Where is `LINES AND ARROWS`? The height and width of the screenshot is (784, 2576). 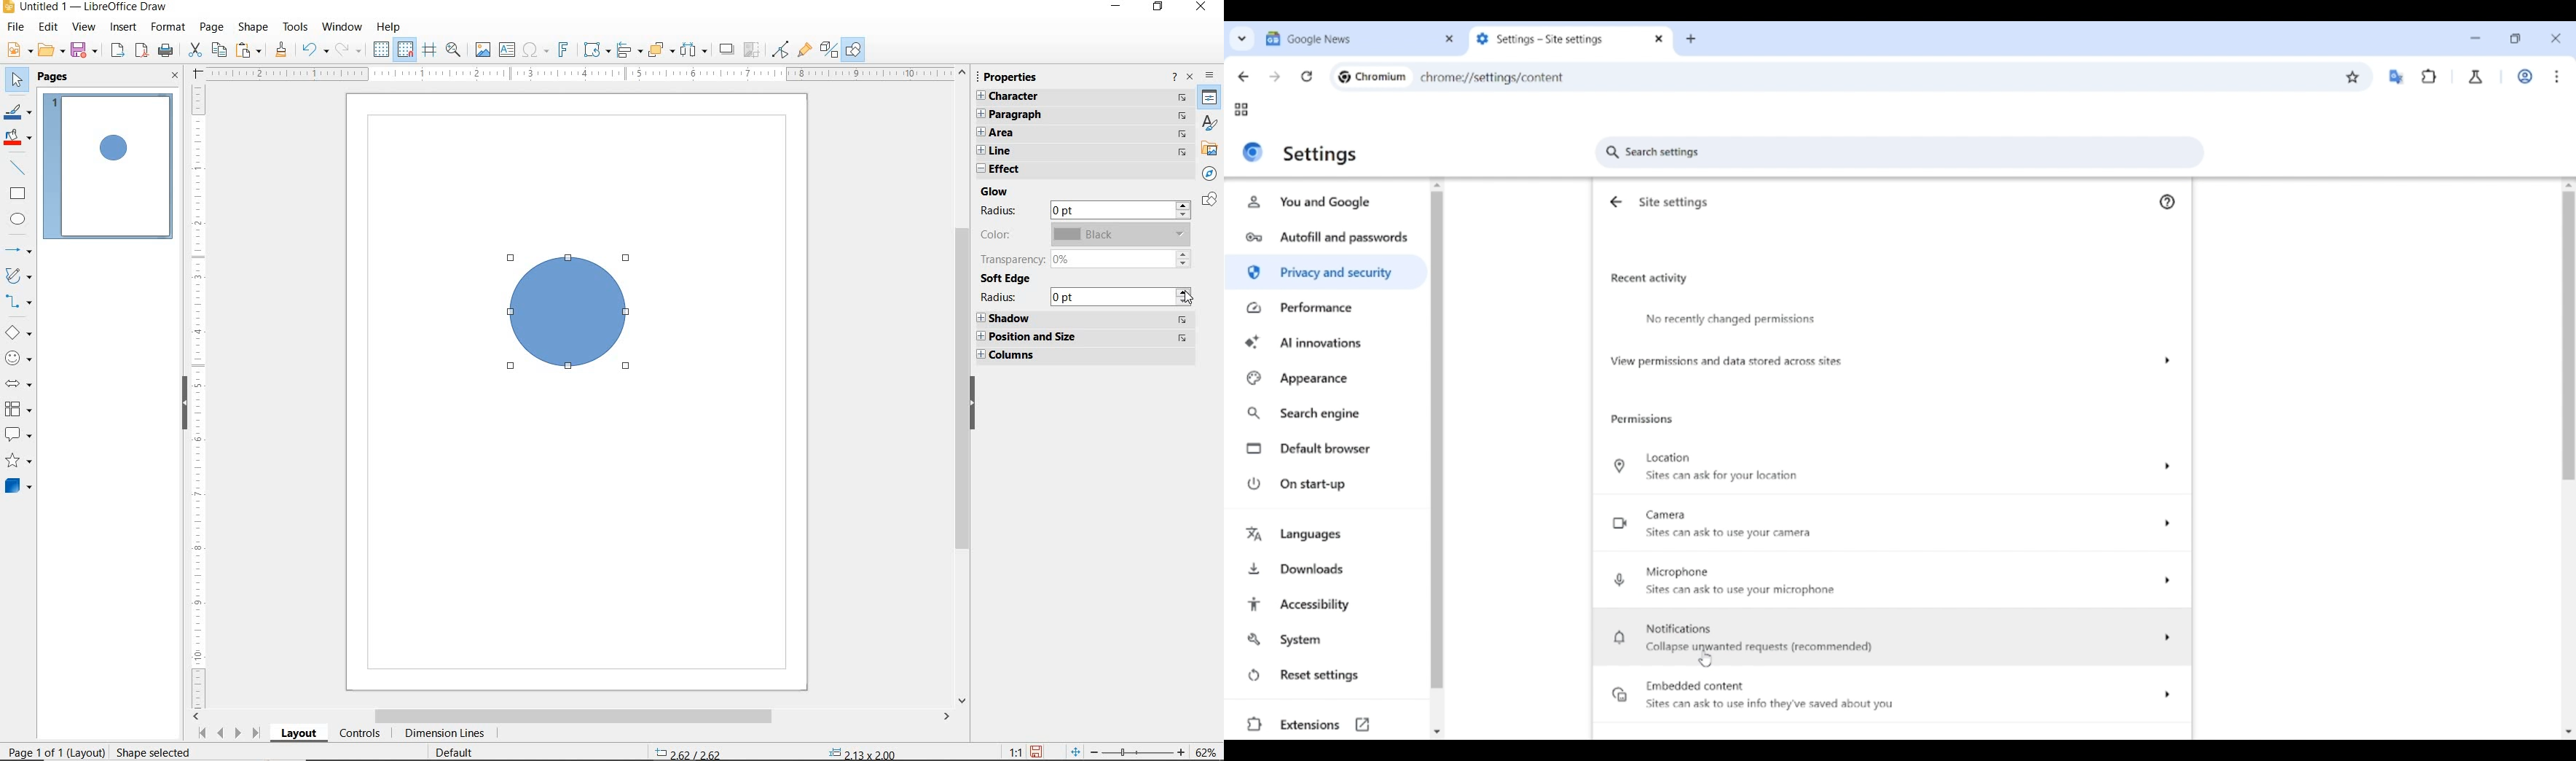 LINES AND ARROWS is located at coordinates (20, 248).